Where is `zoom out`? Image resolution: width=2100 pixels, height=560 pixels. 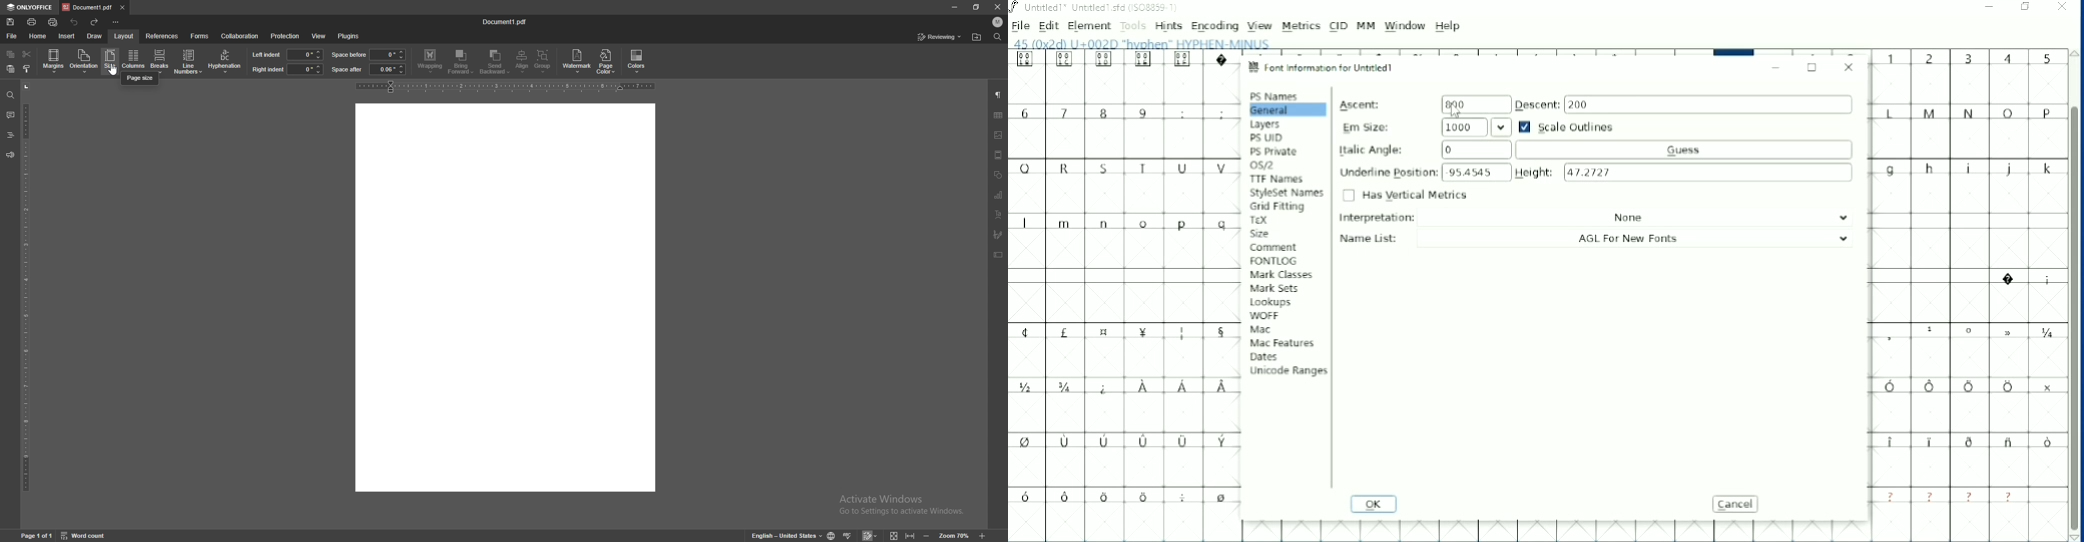
zoom out is located at coordinates (927, 536).